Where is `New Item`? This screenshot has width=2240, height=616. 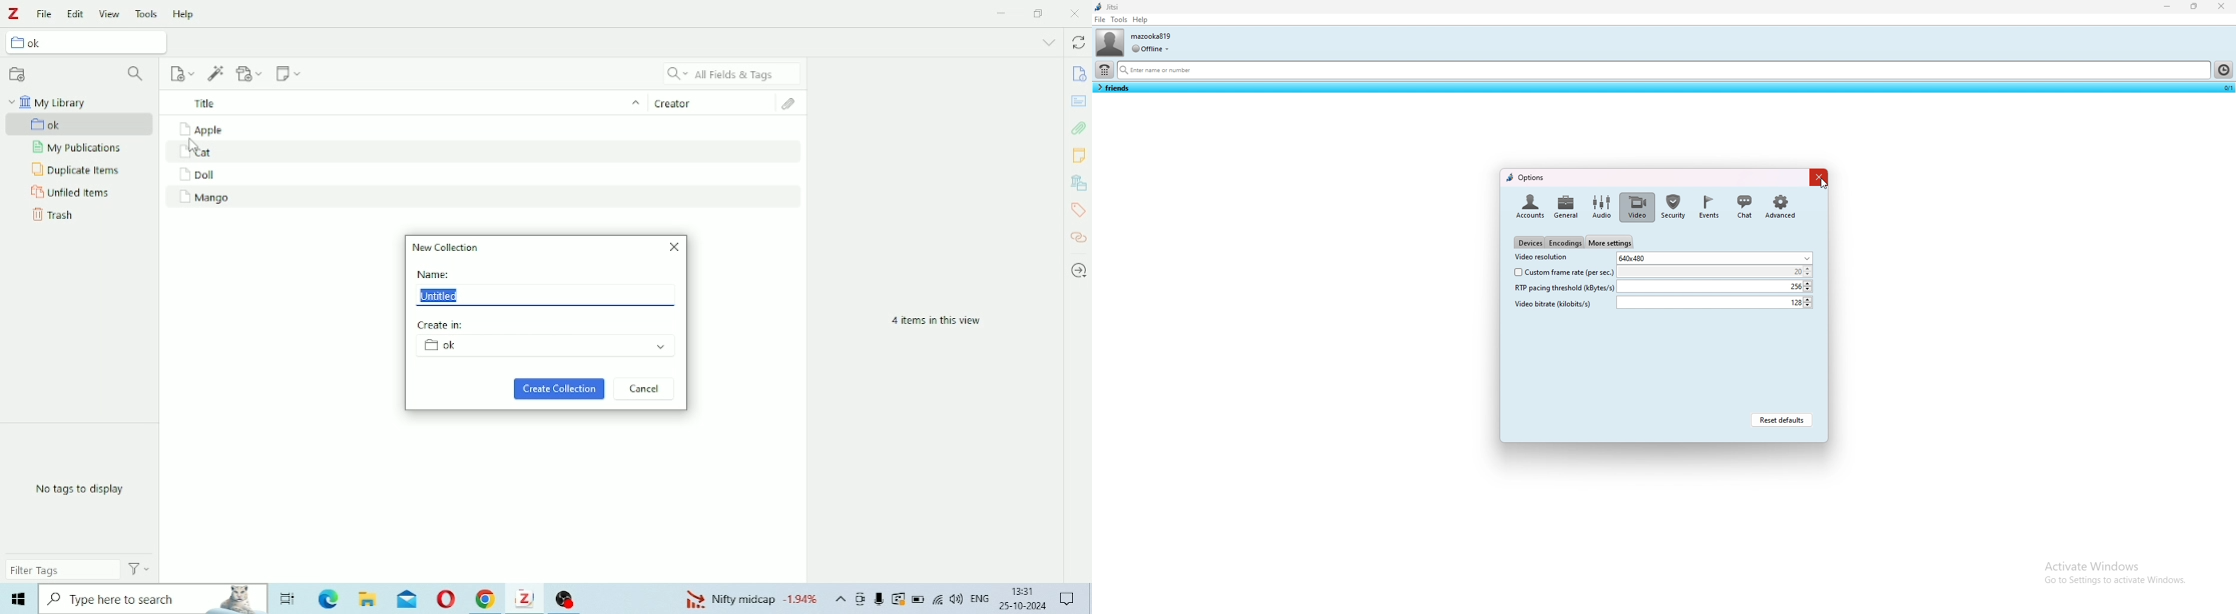
New Item is located at coordinates (183, 74).